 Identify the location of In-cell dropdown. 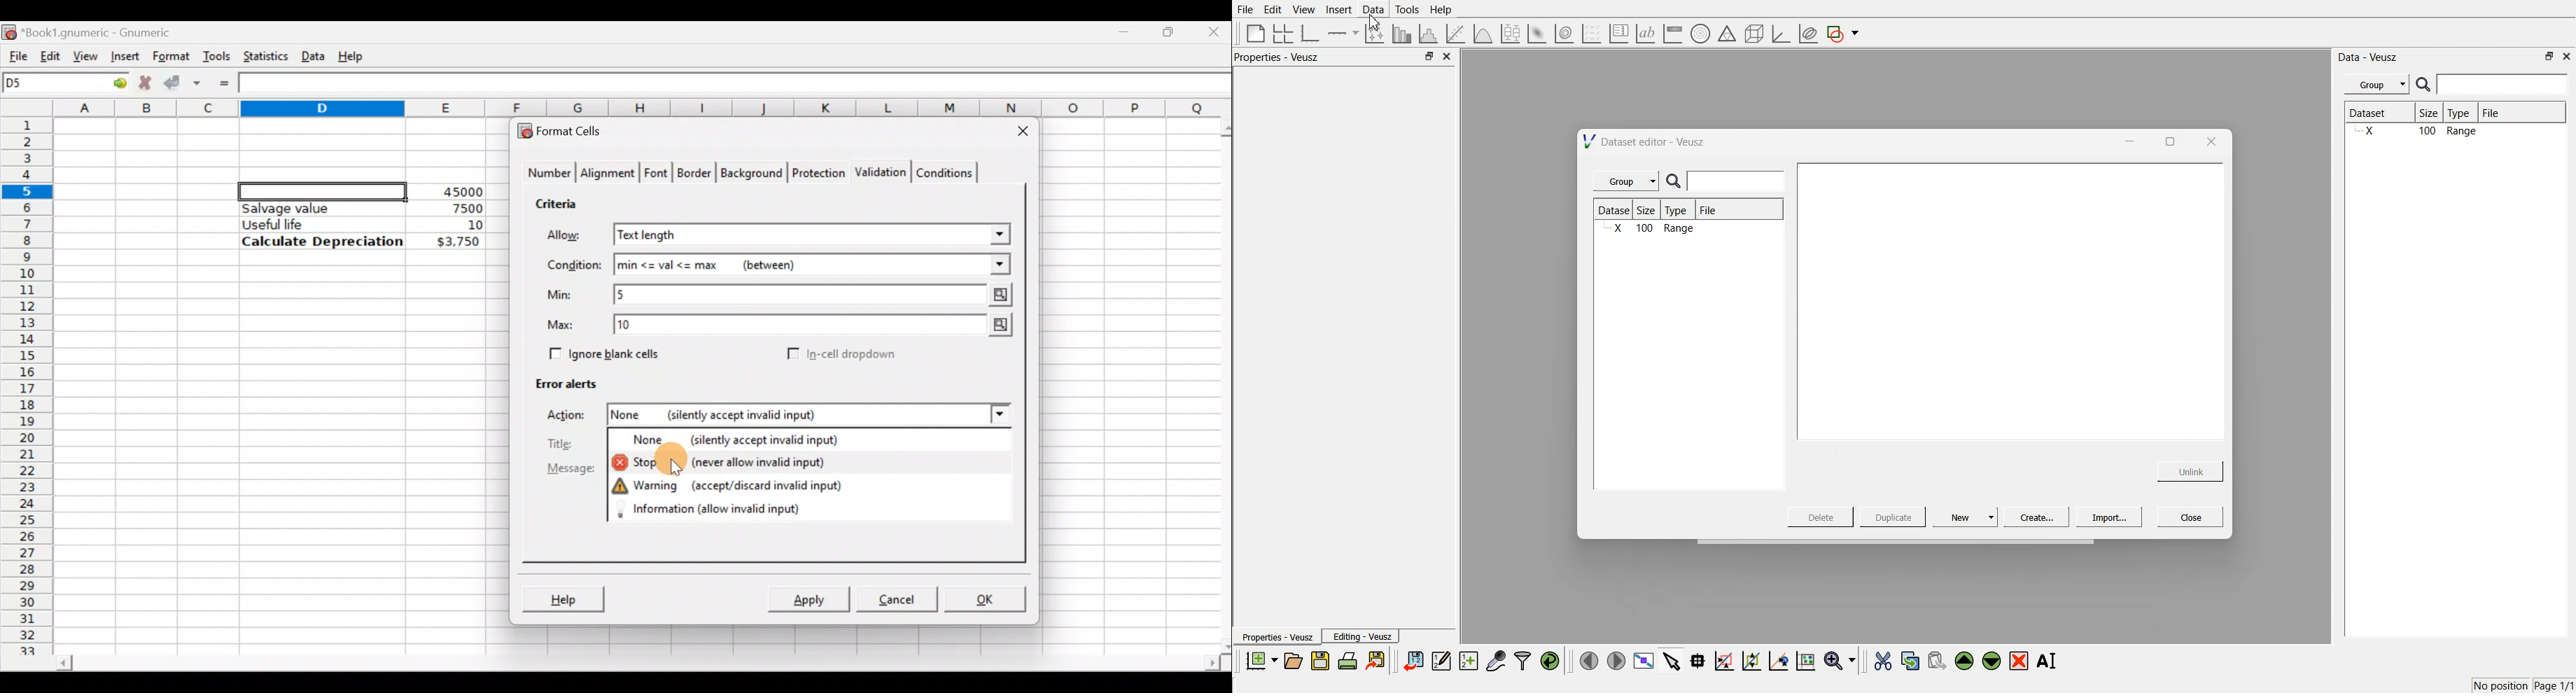
(854, 354).